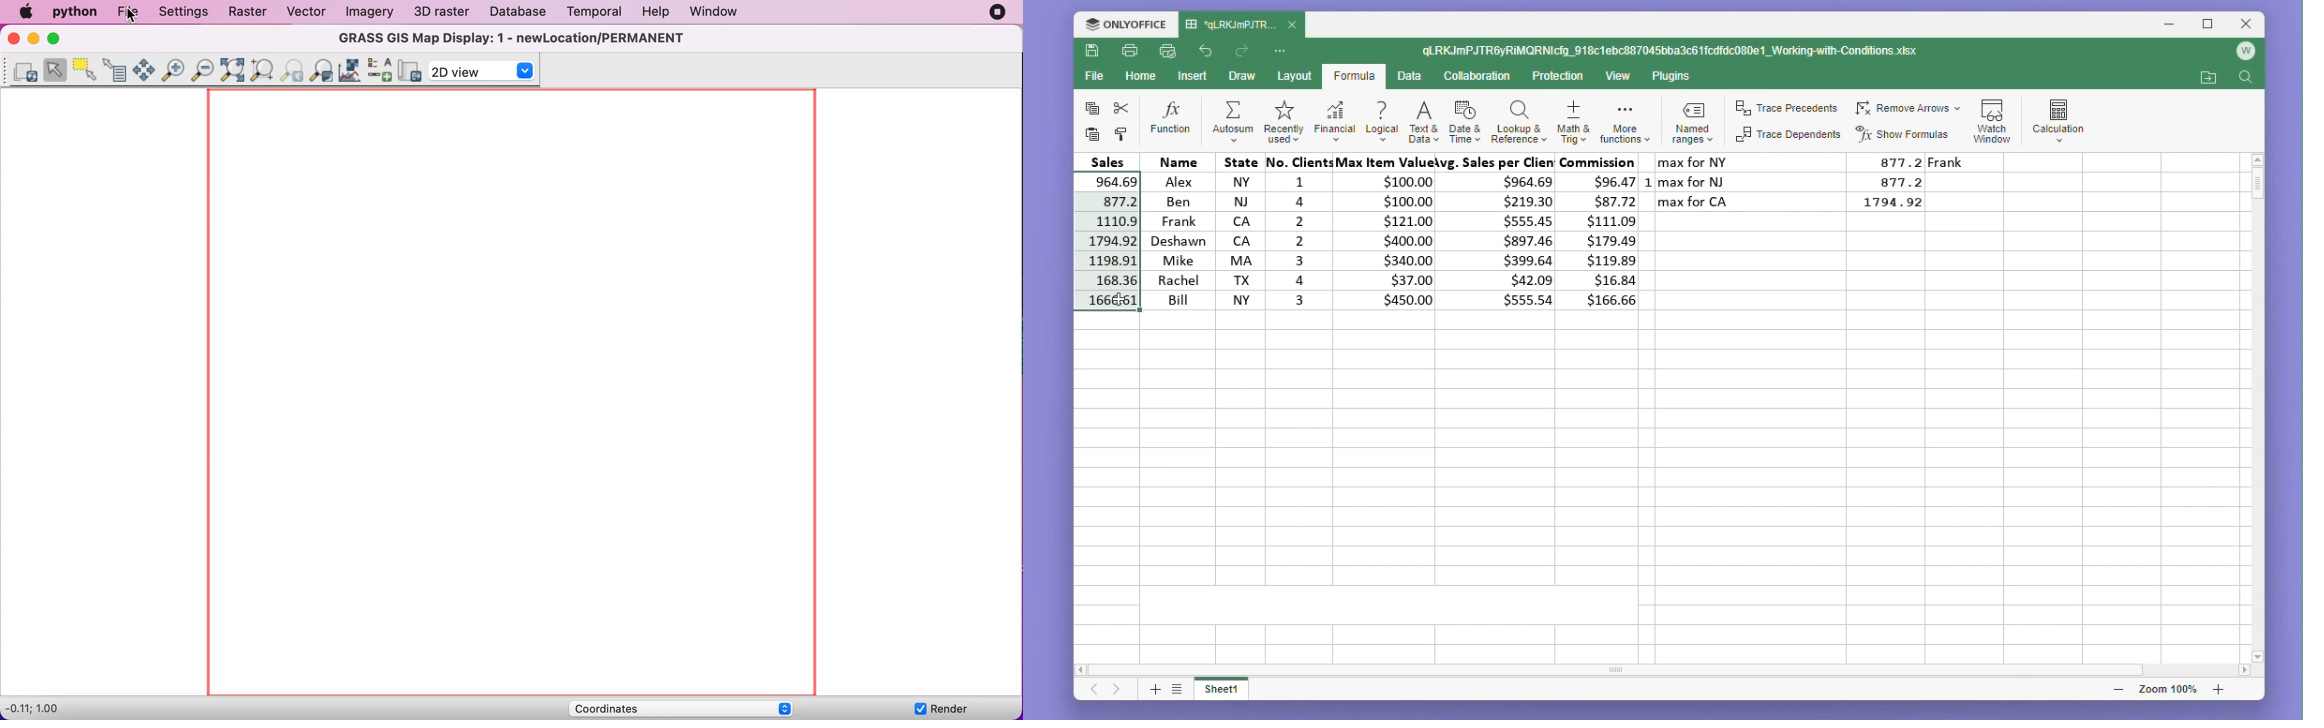 This screenshot has height=728, width=2324. What do you see at coordinates (1091, 50) in the screenshot?
I see `Save ` at bounding box center [1091, 50].